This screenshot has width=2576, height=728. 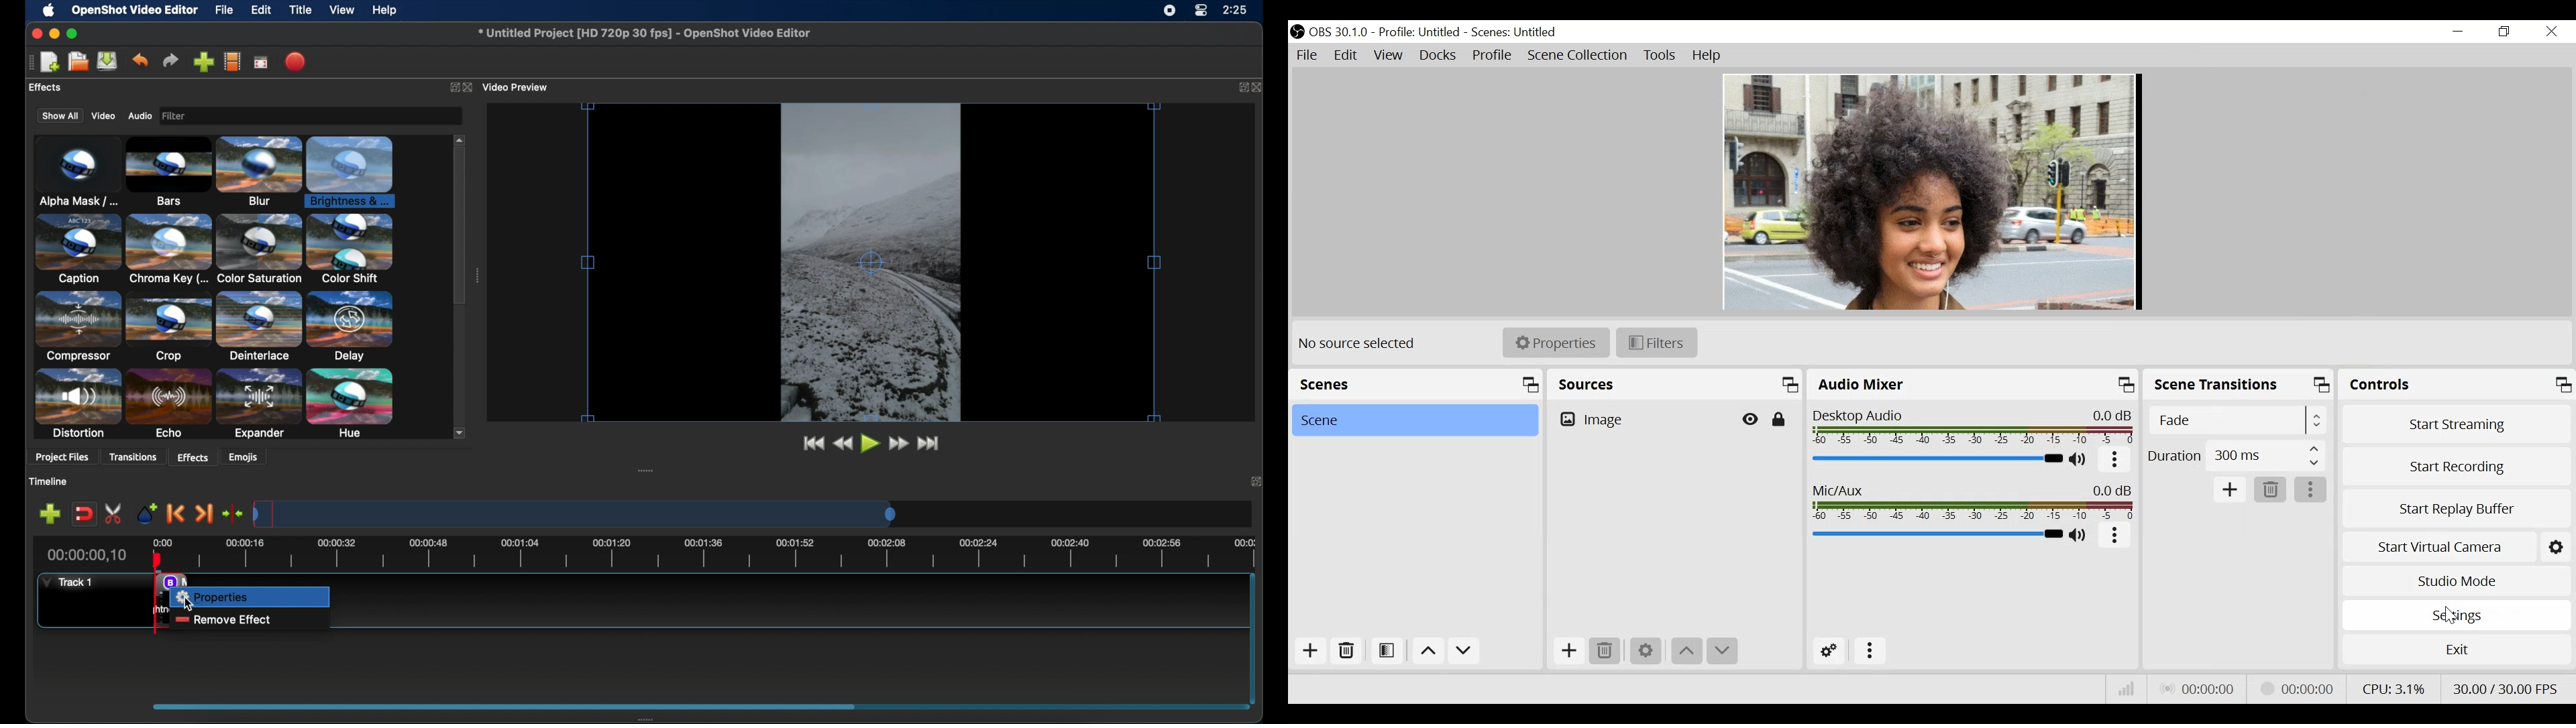 What do you see at coordinates (1341, 33) in the screenshot?
I see `OBS Version` at bounding box center [1341, 33].